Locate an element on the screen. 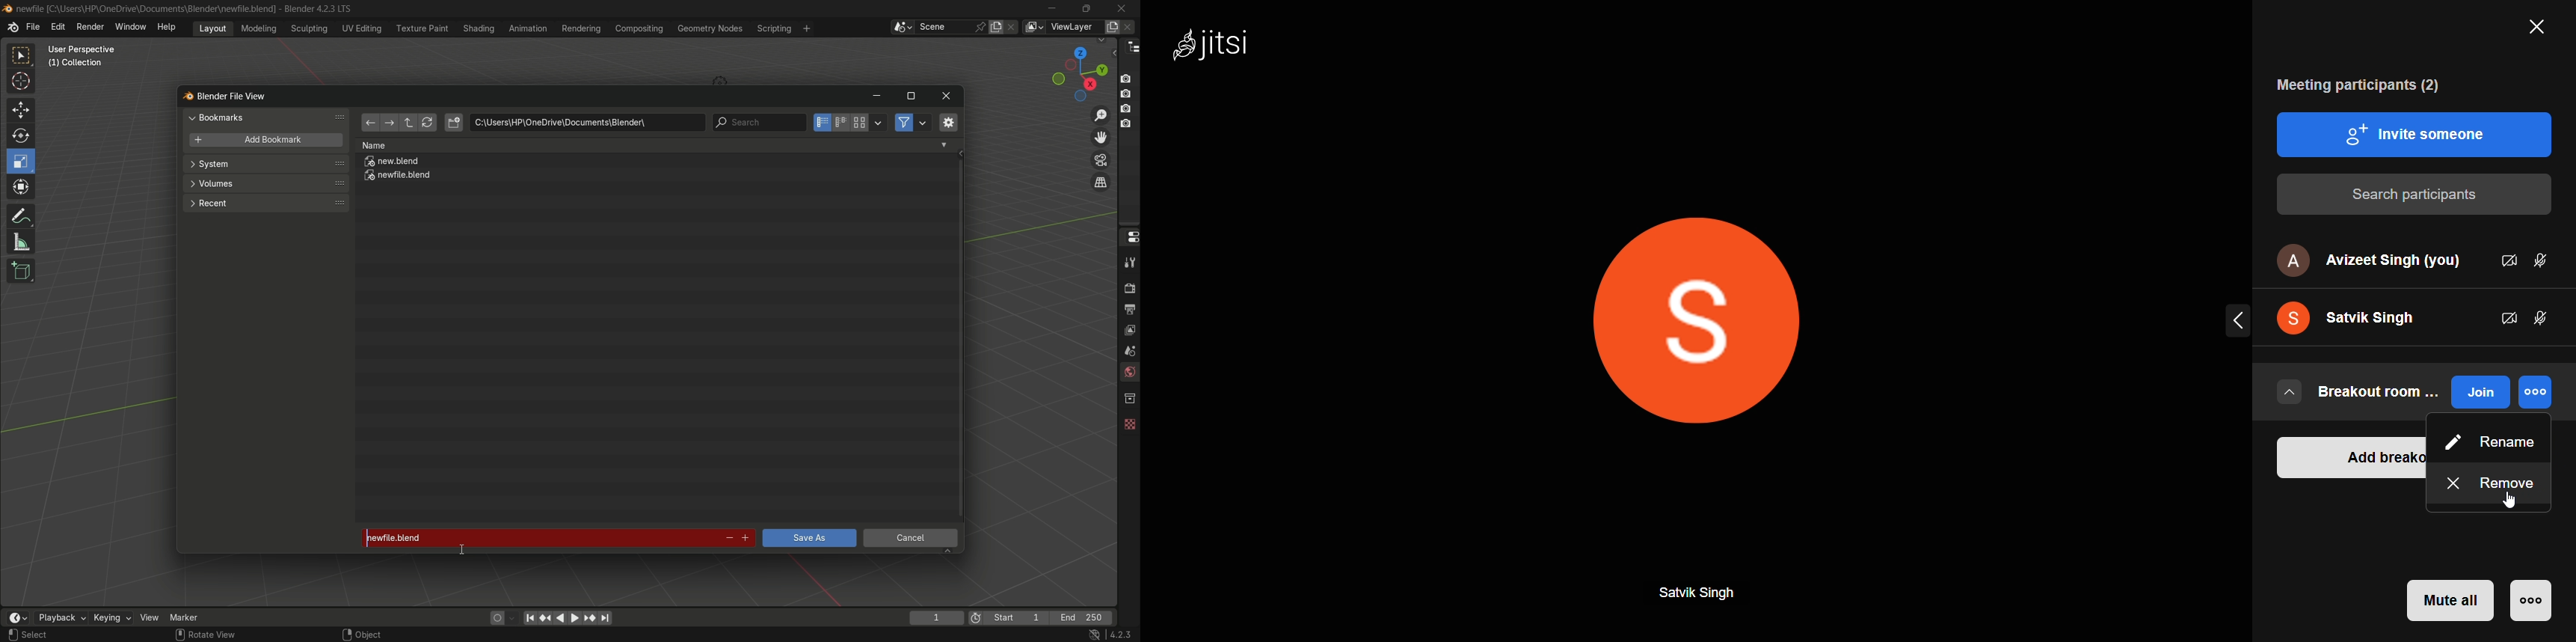 This screenshot has width=2576, height=644. output is located at coordinates (1129, 309).